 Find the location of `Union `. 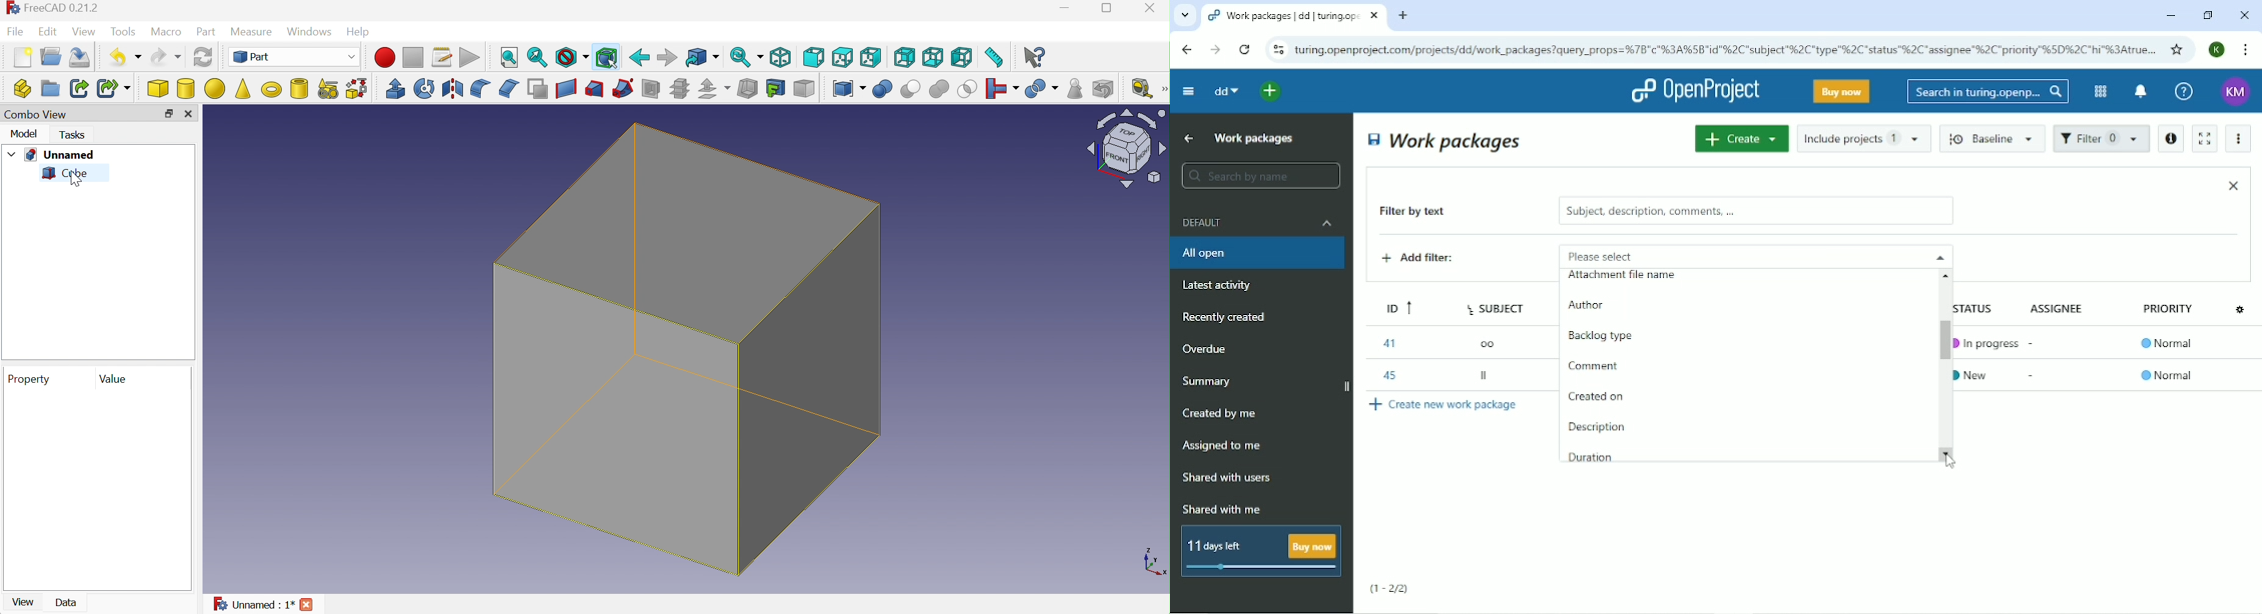

Union  is located at coordinates (939, 88).